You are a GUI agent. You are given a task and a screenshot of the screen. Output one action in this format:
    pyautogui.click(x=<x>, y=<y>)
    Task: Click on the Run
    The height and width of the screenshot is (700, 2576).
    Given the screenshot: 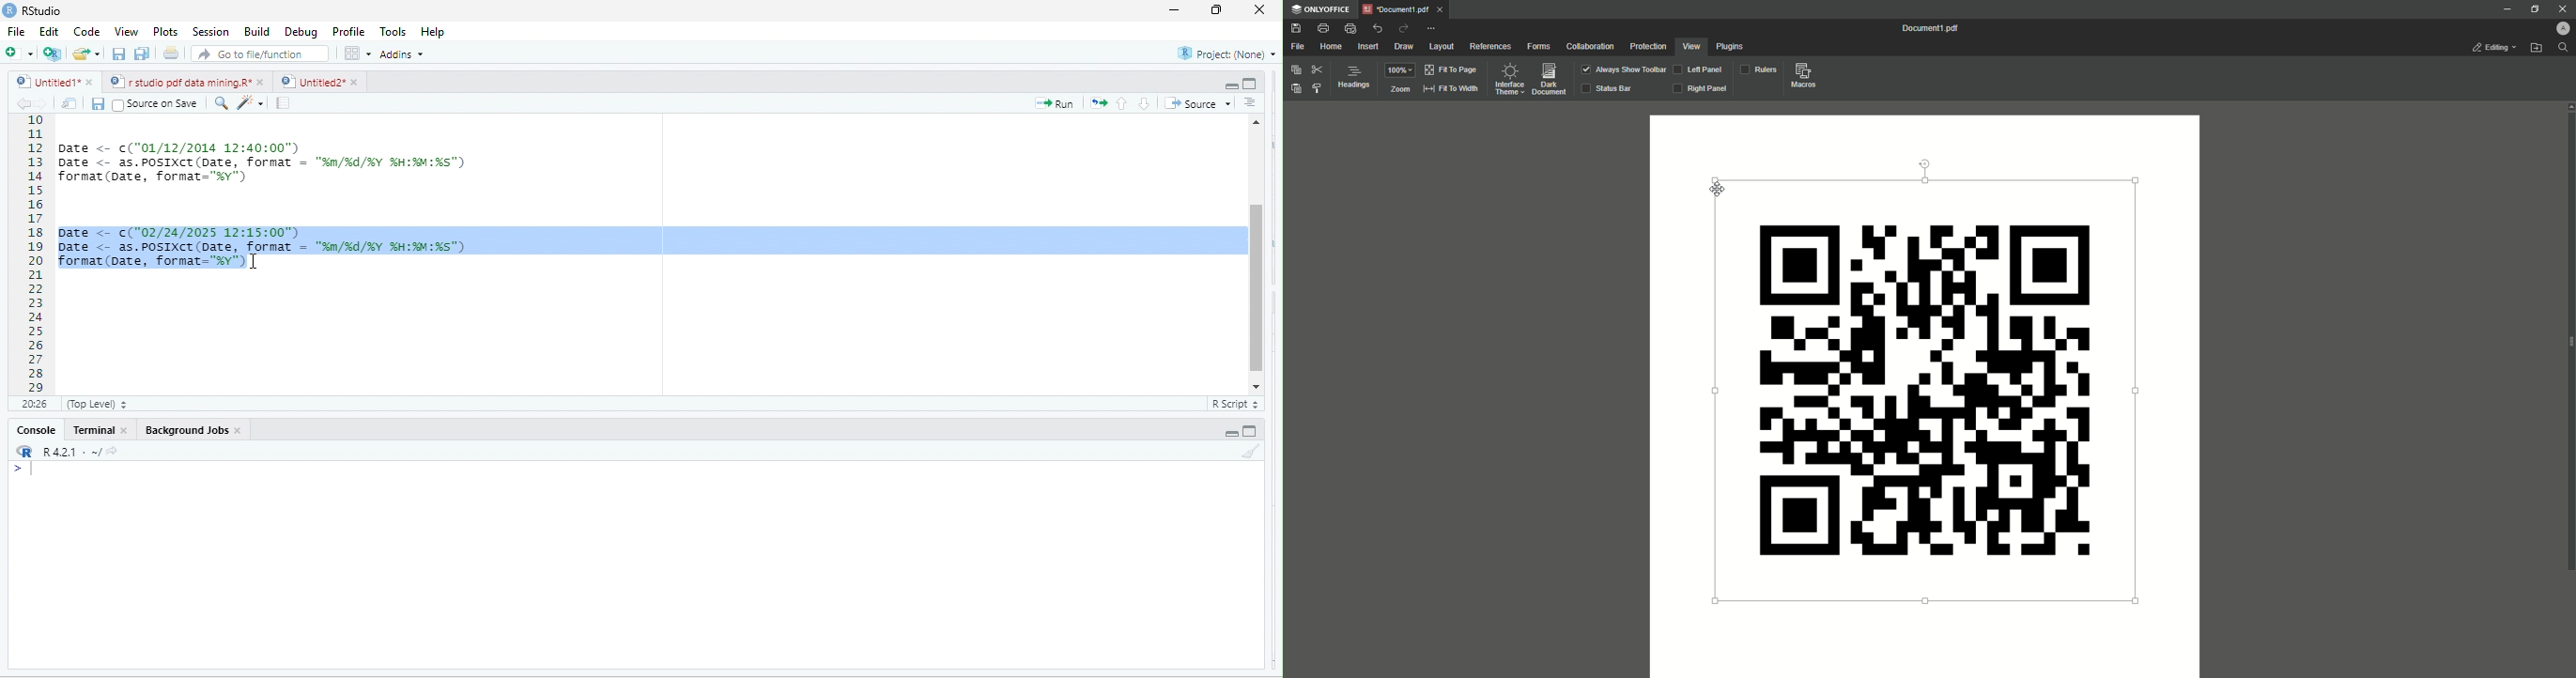 What is the action you would take?
    pyautogui.click(x=1058, y=104)
    